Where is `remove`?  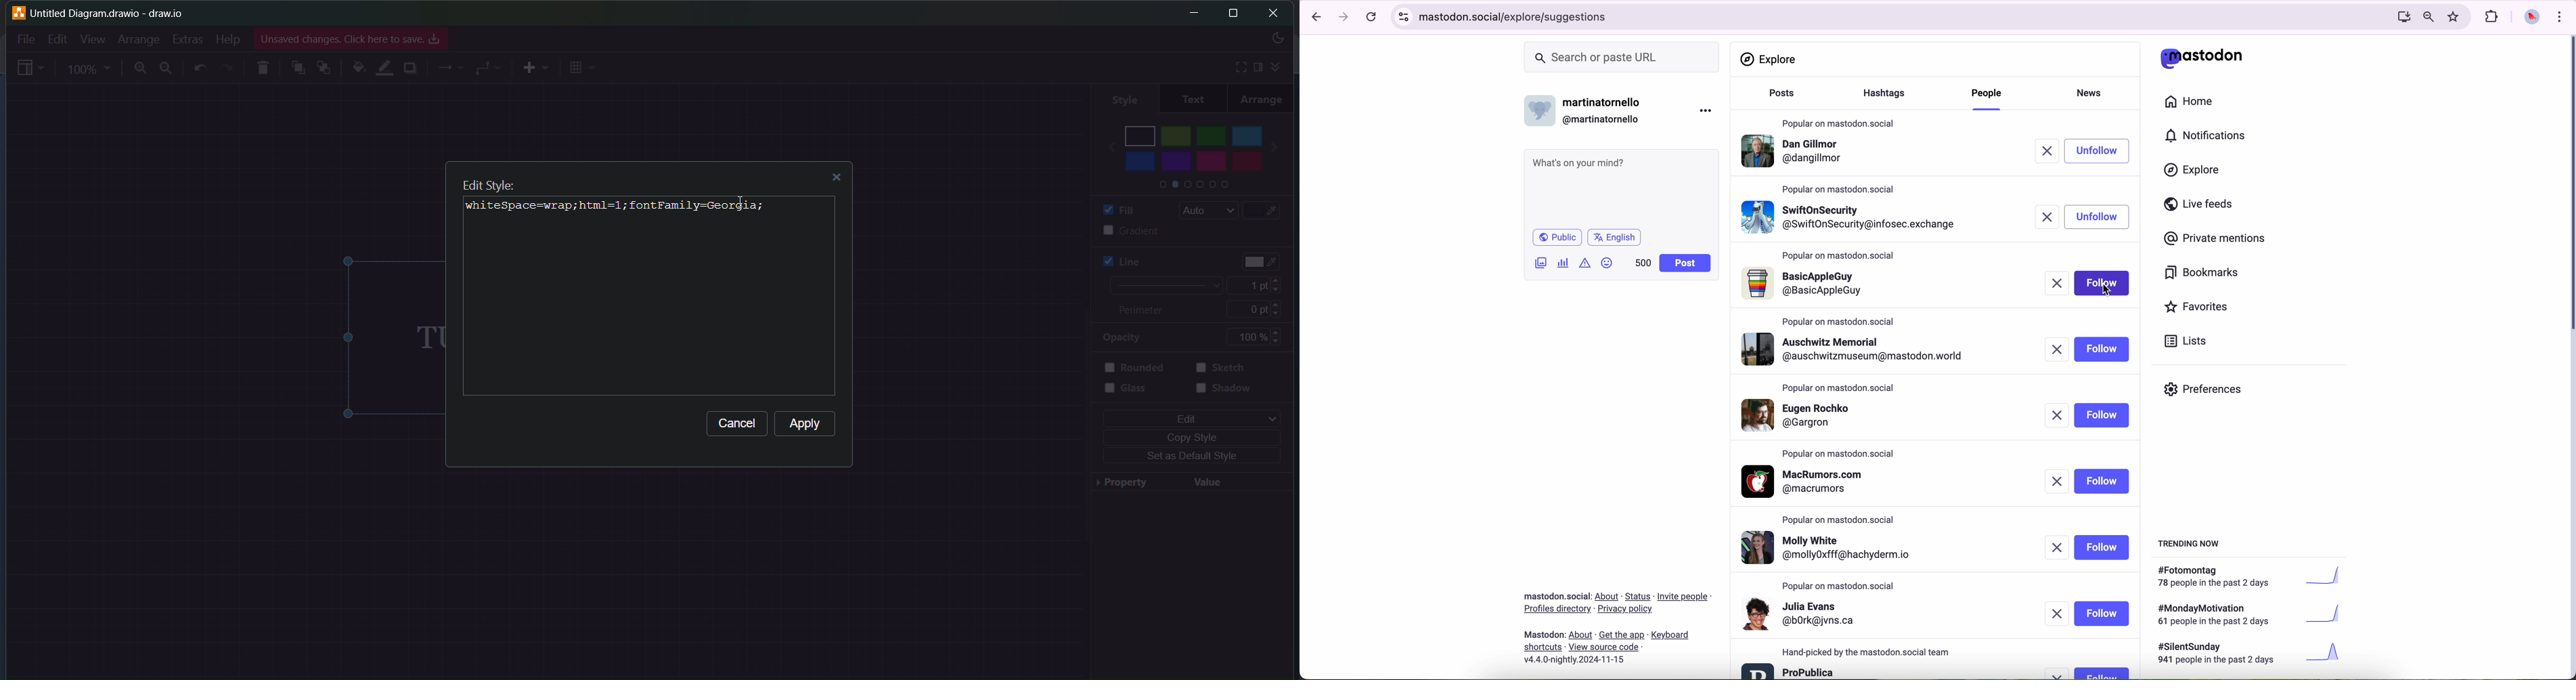 remove is located at coordinates (2058, 613).